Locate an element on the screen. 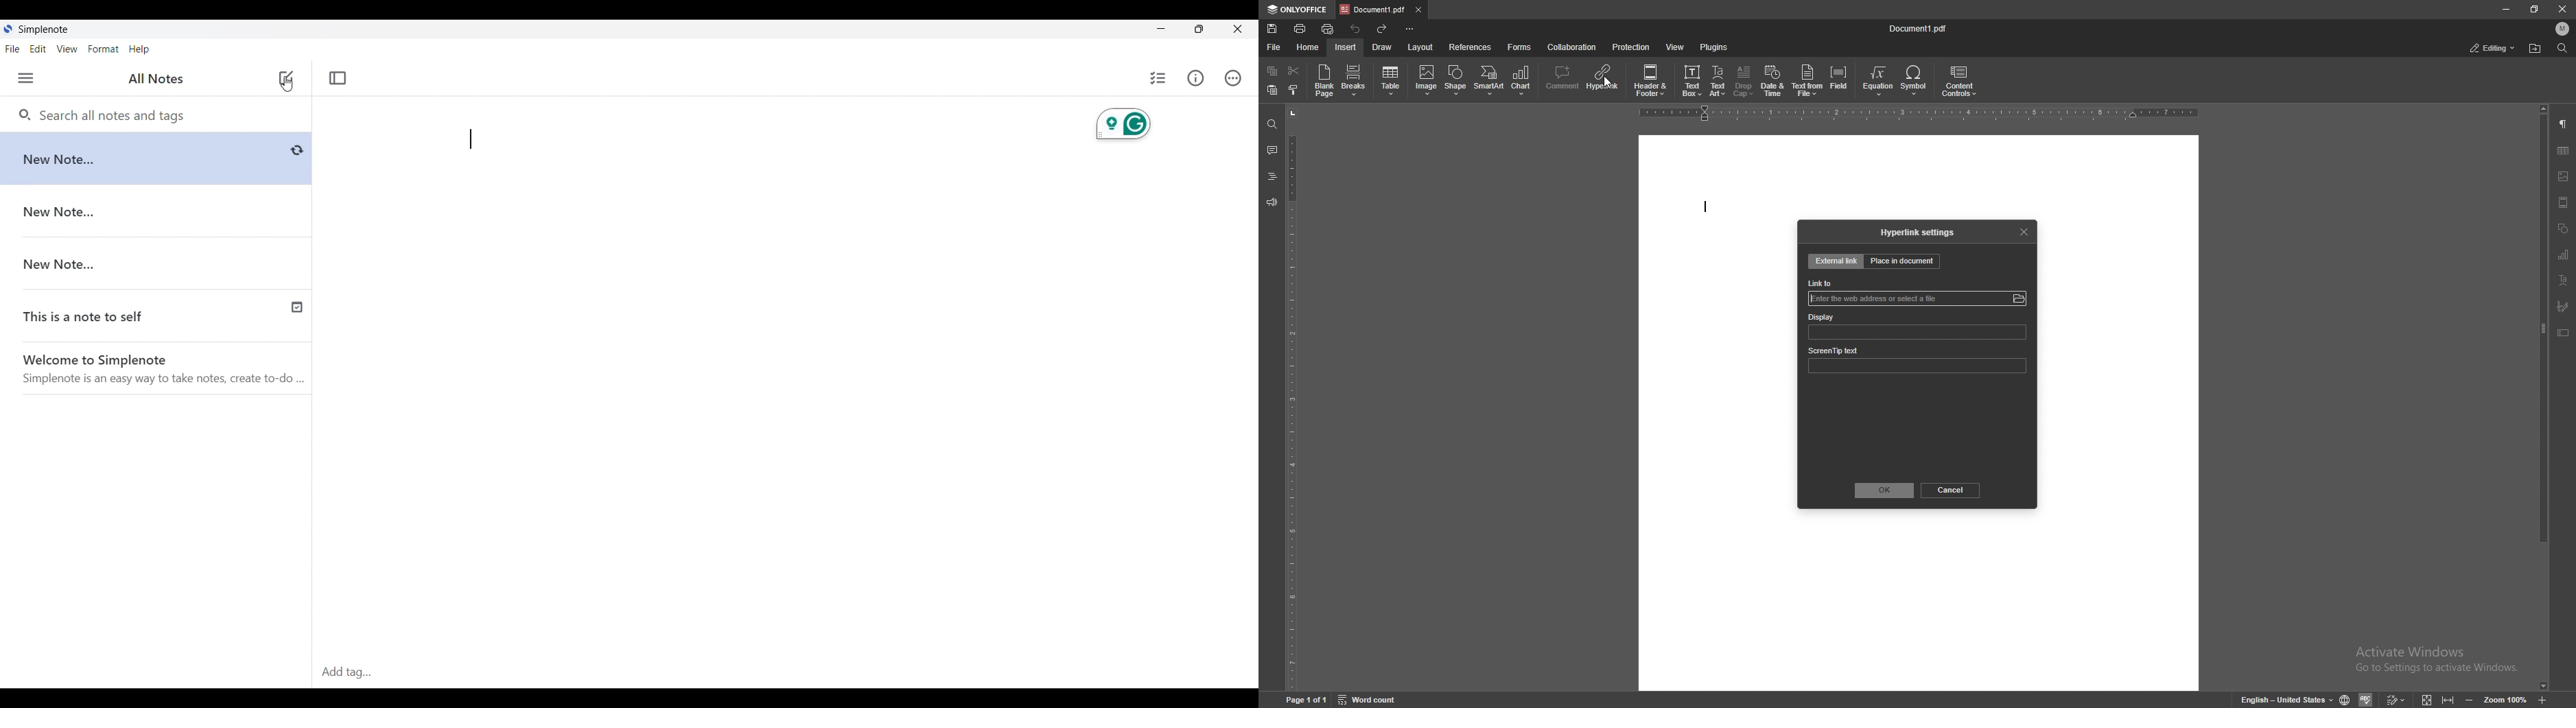  table is located at coordinates (1392, 80).